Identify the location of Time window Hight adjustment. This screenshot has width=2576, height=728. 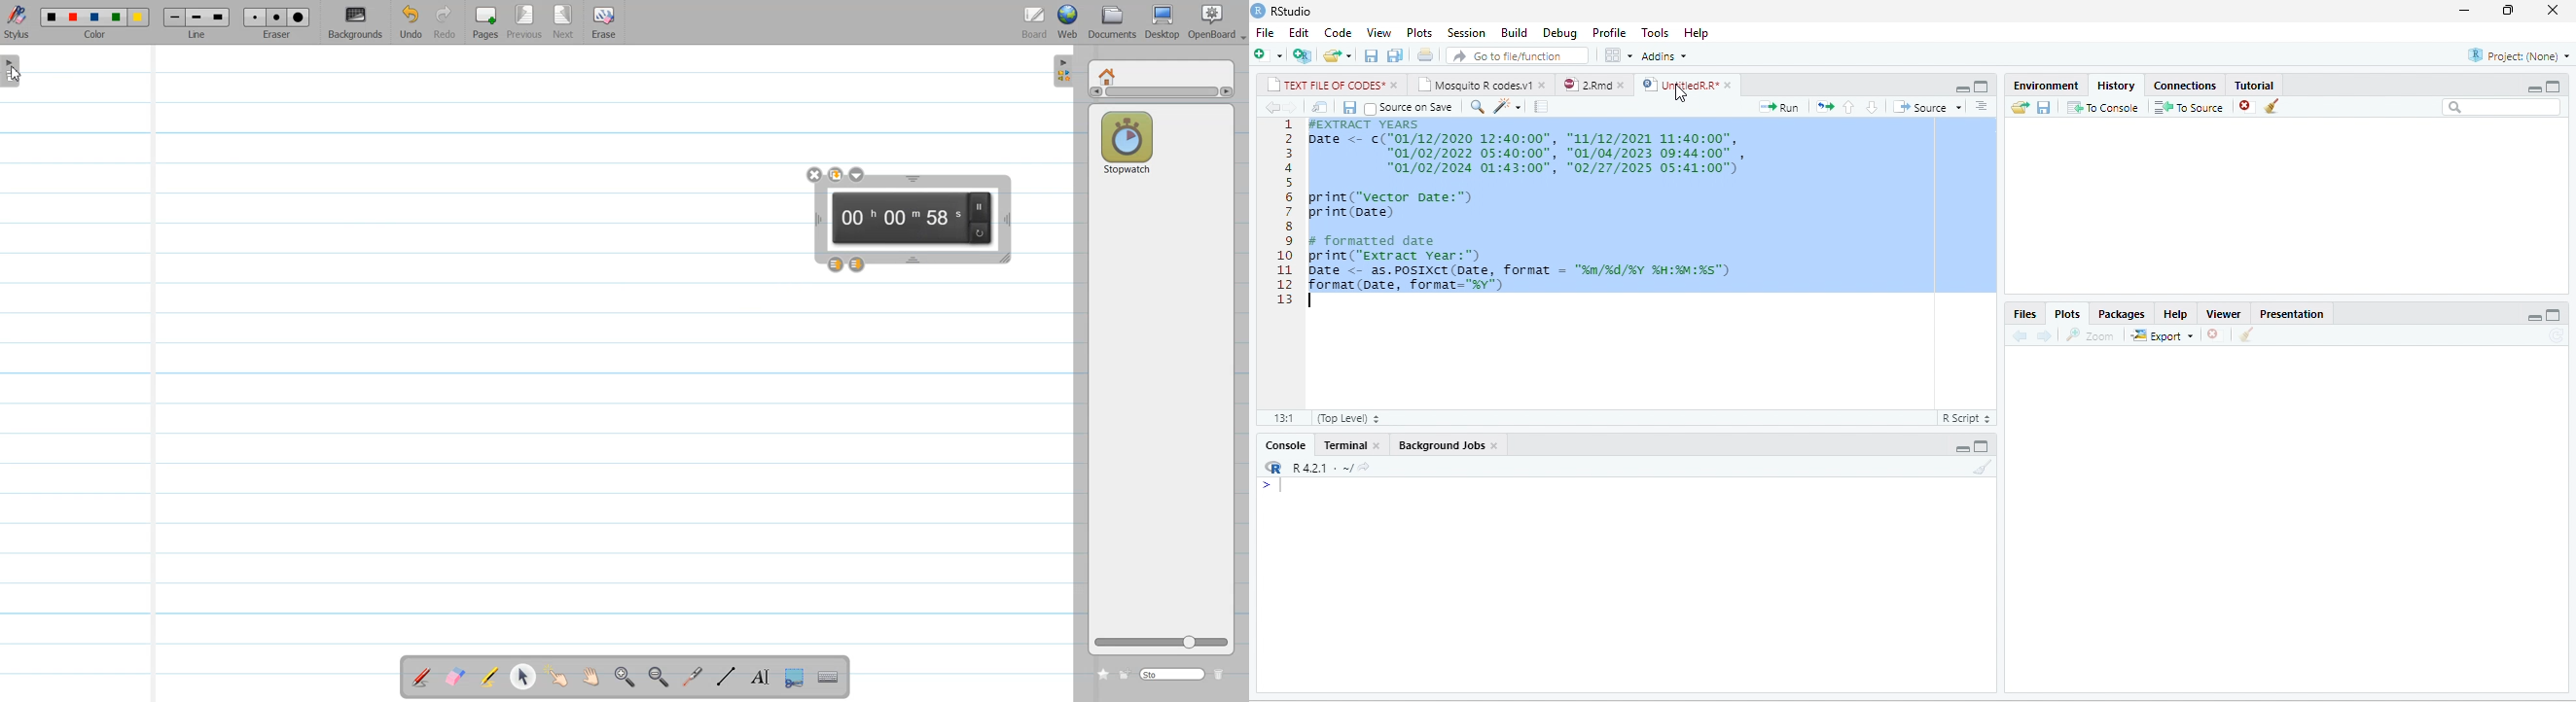
(915, 260).